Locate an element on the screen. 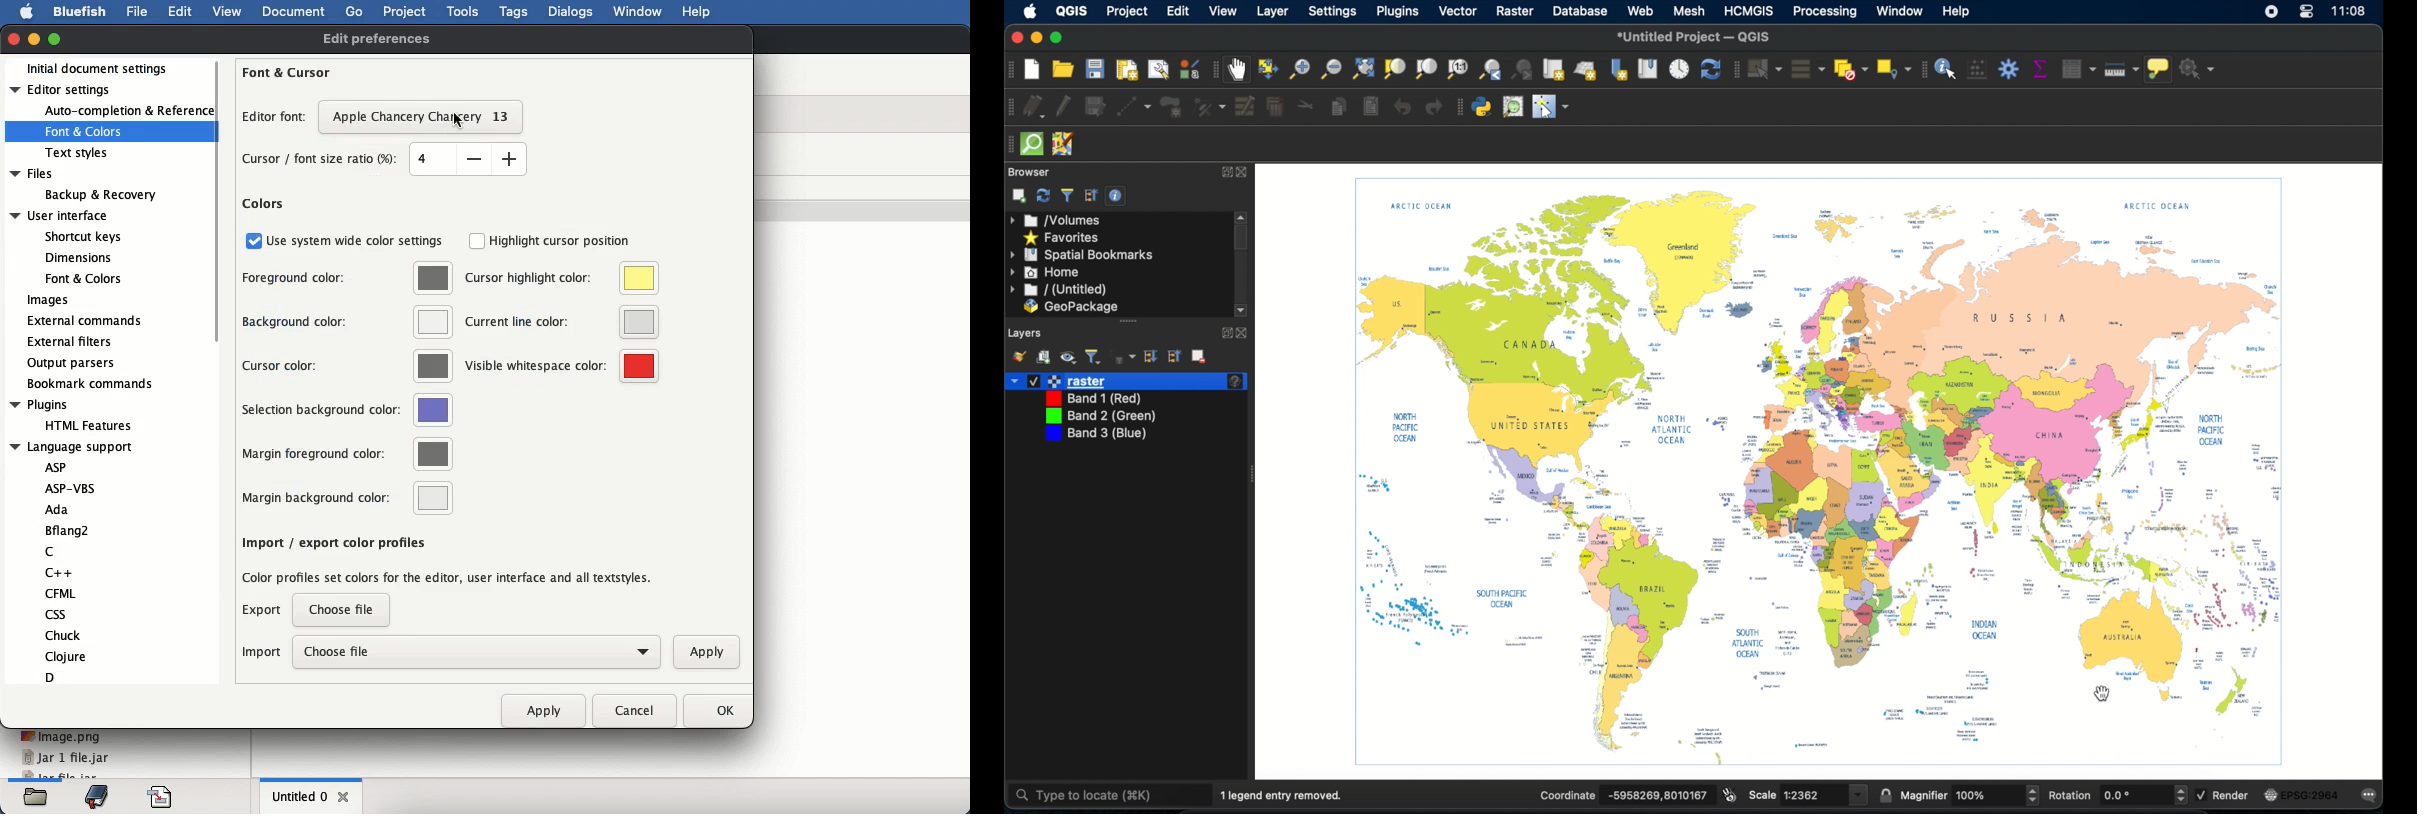  background color is located at coordinates (346, 322).